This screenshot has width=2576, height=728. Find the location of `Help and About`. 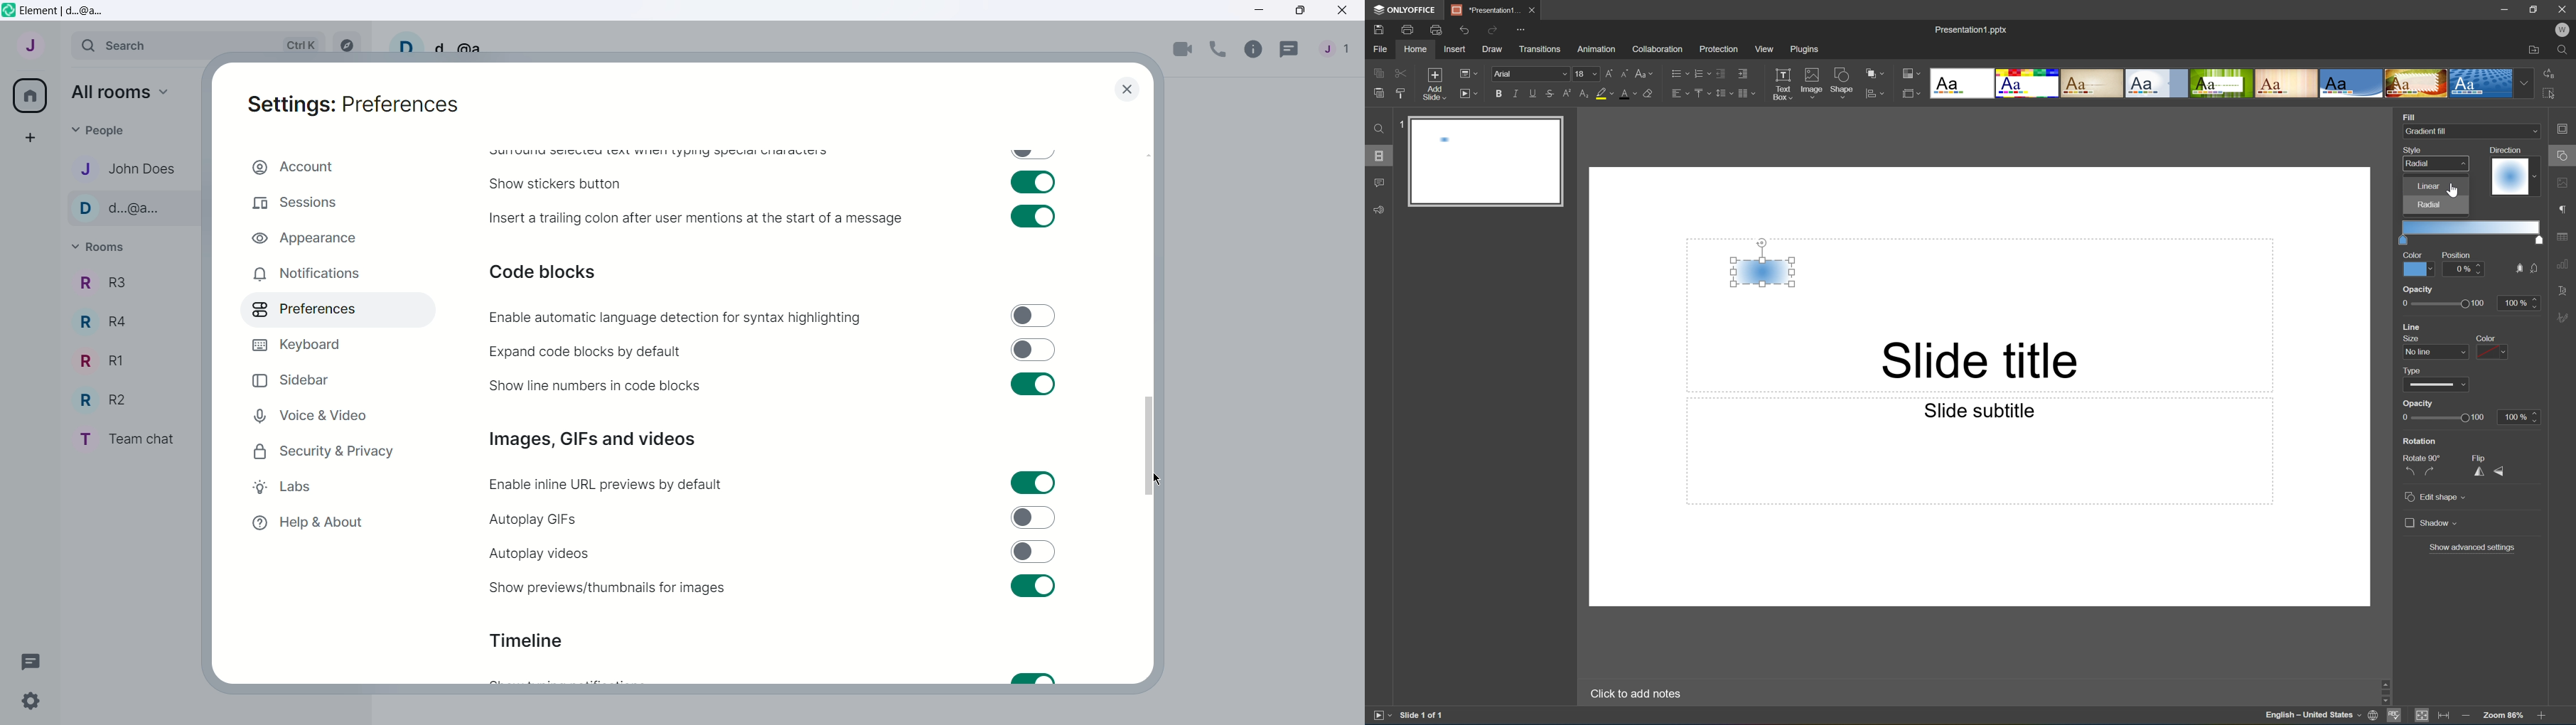

Help and About is located at coordinates (313, 522).